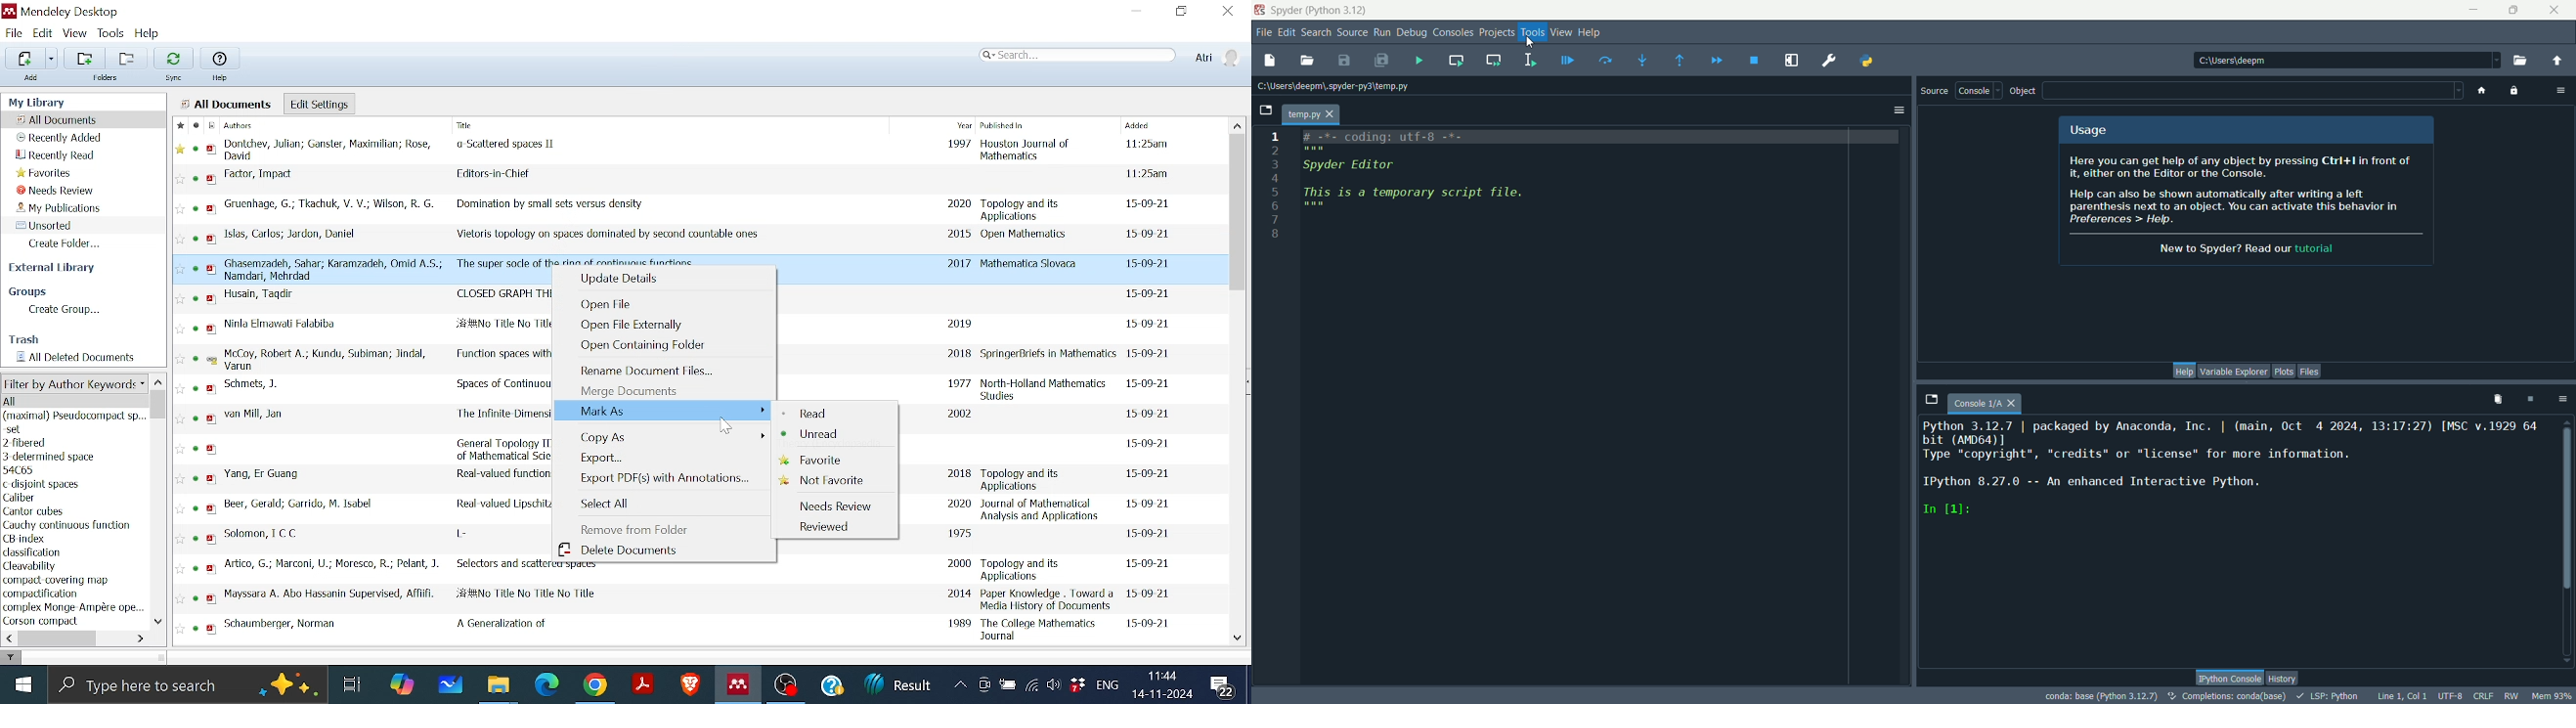 This screenshot has height=728, width=2576. What do you see at coordinates (1532, 61) in the screenshot?
I see `run selection` at bounding box center [1532, 61].